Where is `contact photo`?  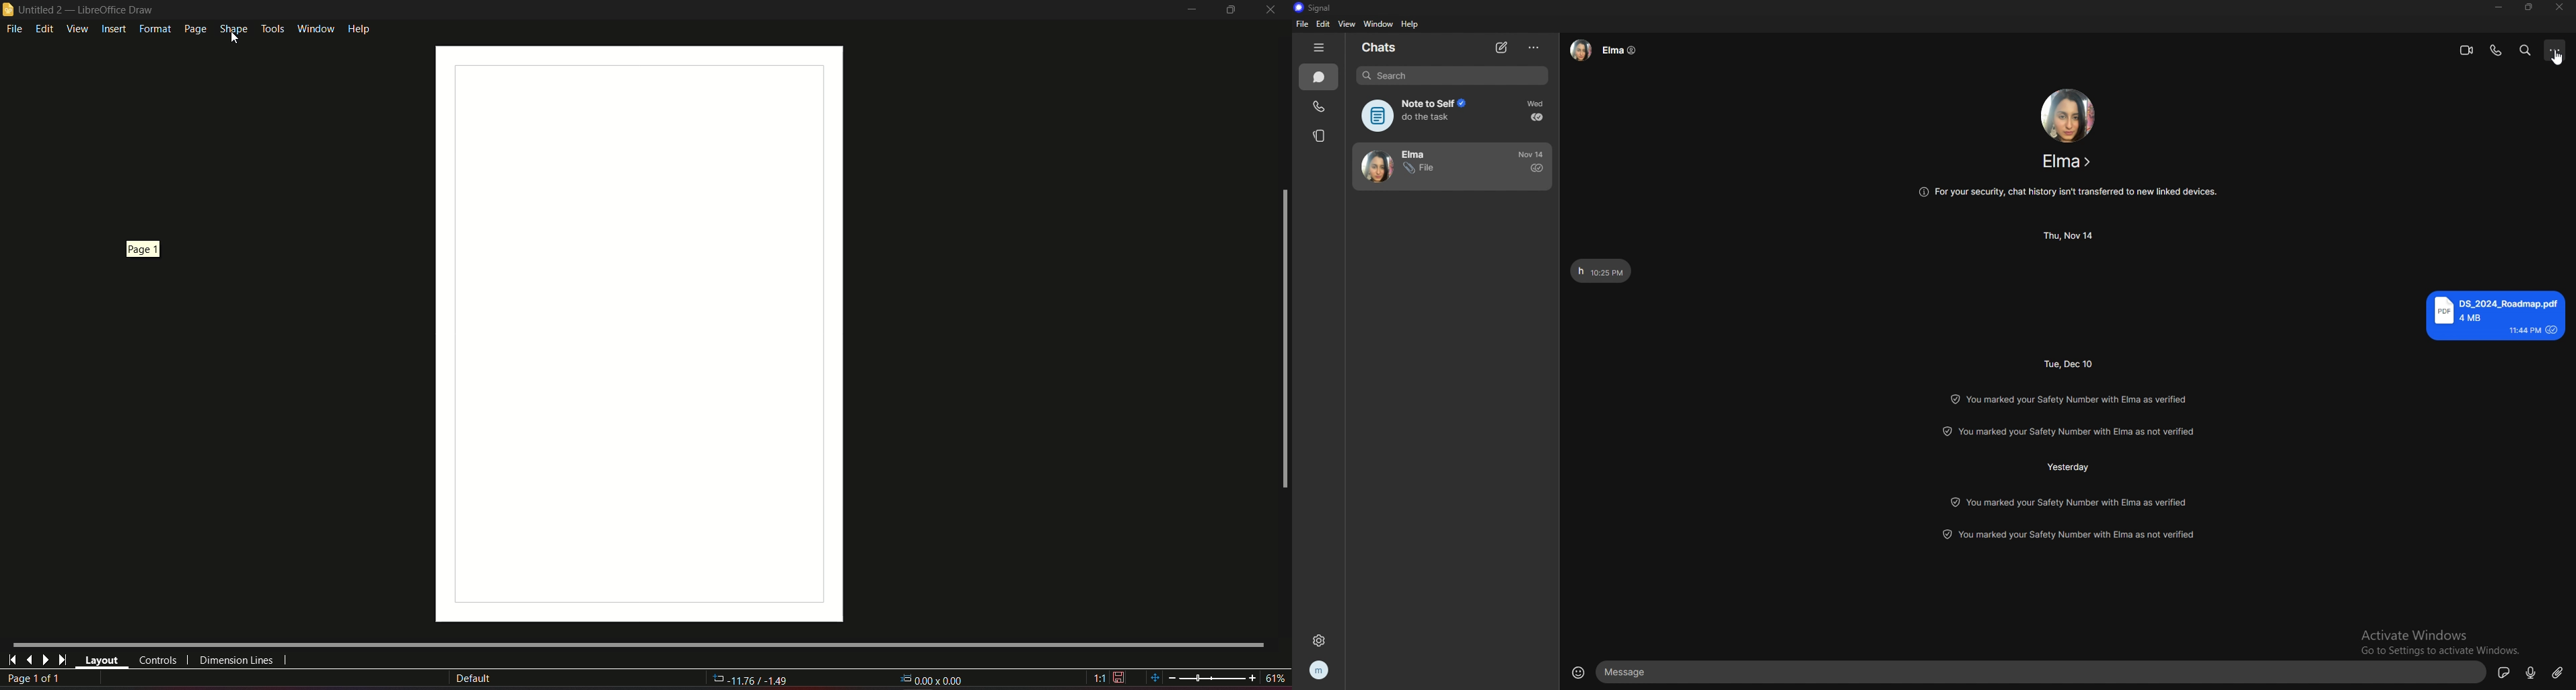
contact photo is located at coordinates (2068, 114).